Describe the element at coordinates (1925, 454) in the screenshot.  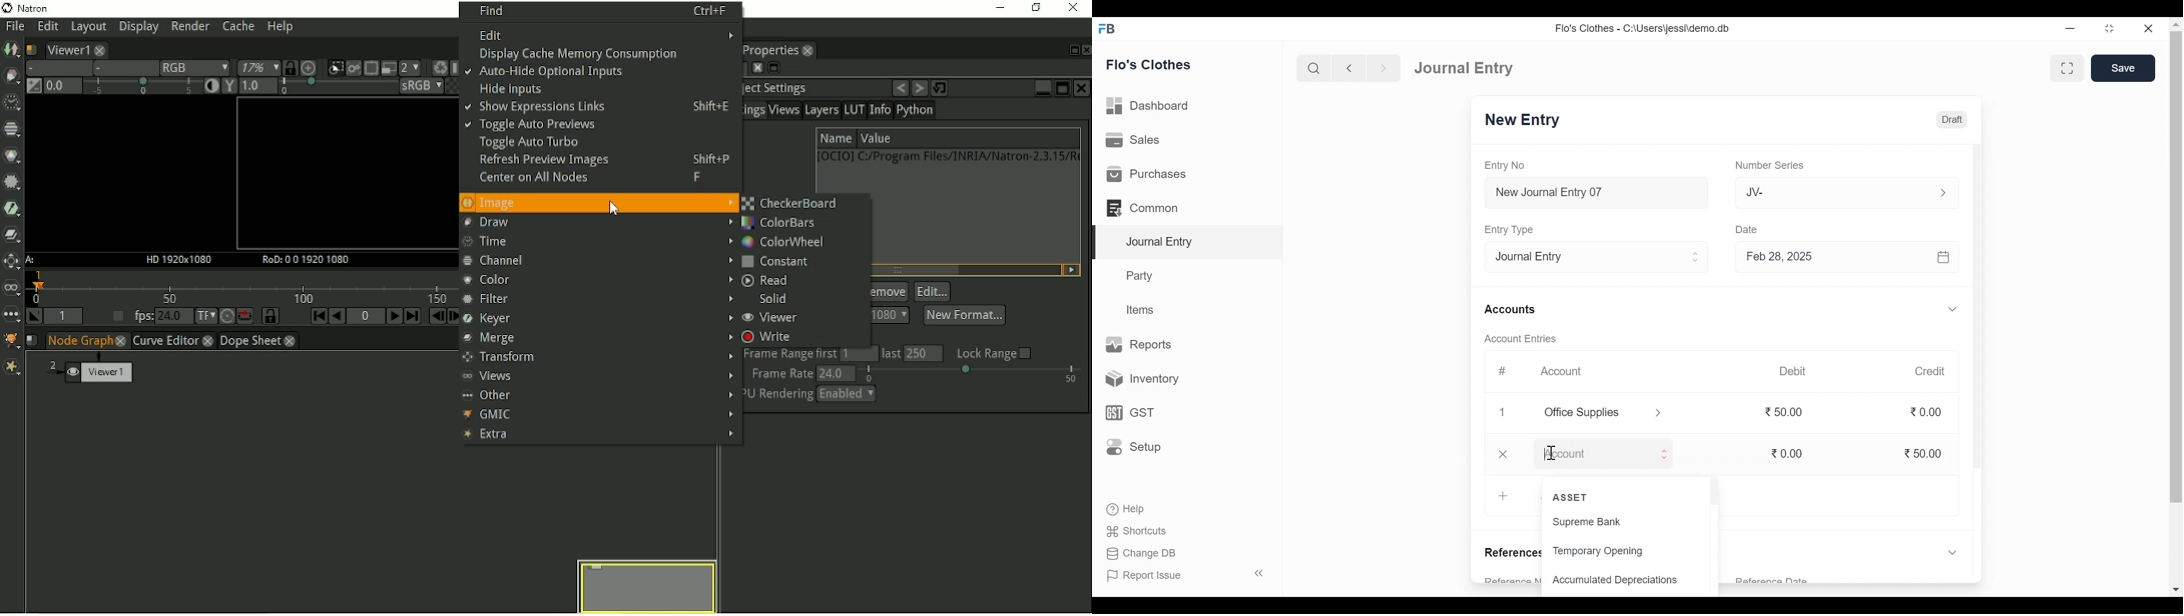
I see `50.00` at that location.